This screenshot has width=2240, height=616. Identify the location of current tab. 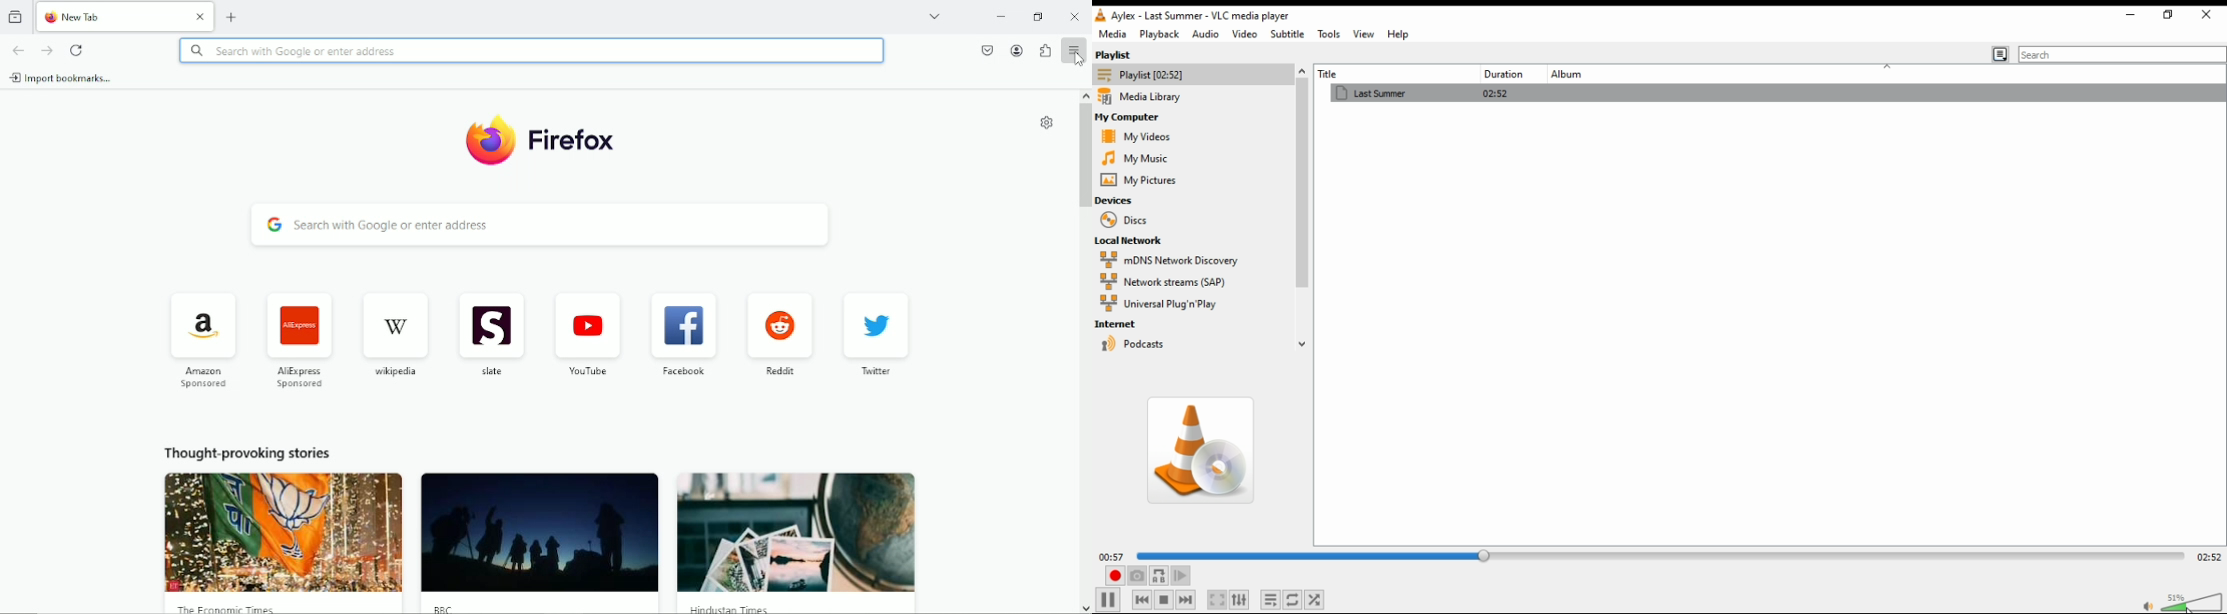
(112, 16).